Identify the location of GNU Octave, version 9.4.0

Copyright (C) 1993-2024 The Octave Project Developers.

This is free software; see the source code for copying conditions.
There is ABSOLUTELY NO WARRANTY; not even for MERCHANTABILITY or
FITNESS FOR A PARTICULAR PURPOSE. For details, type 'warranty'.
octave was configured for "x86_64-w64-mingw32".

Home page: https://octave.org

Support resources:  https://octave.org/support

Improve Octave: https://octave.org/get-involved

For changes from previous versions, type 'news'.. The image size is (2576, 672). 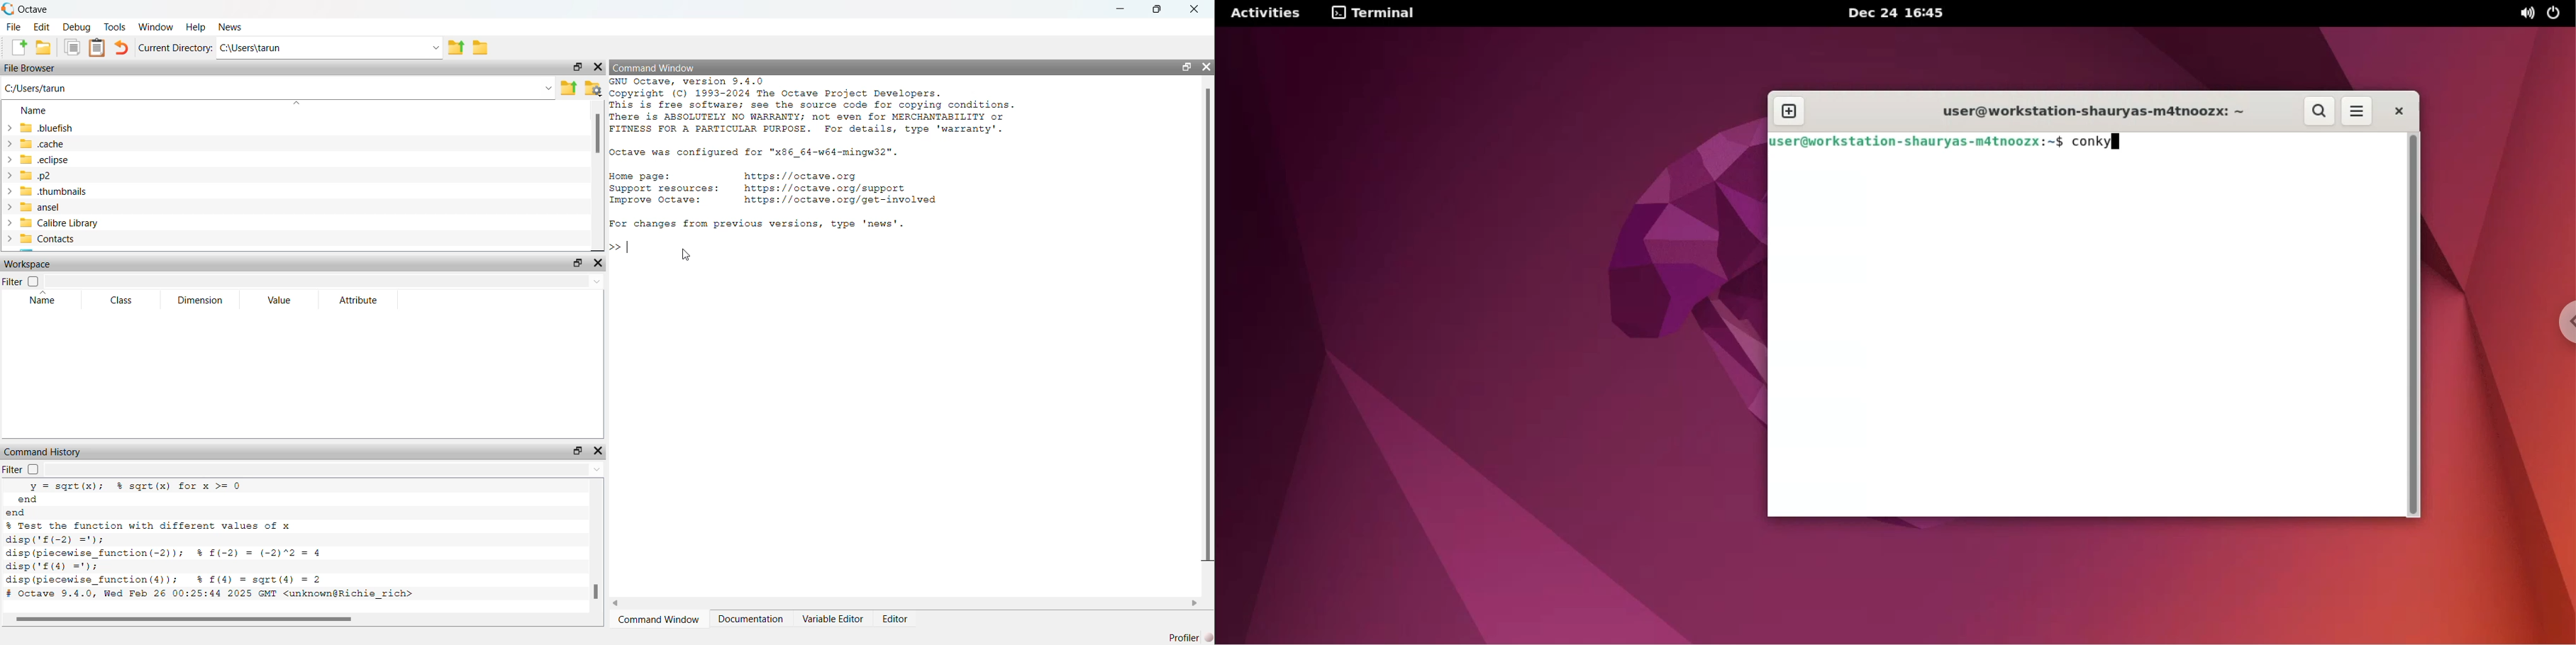
(831, 156).